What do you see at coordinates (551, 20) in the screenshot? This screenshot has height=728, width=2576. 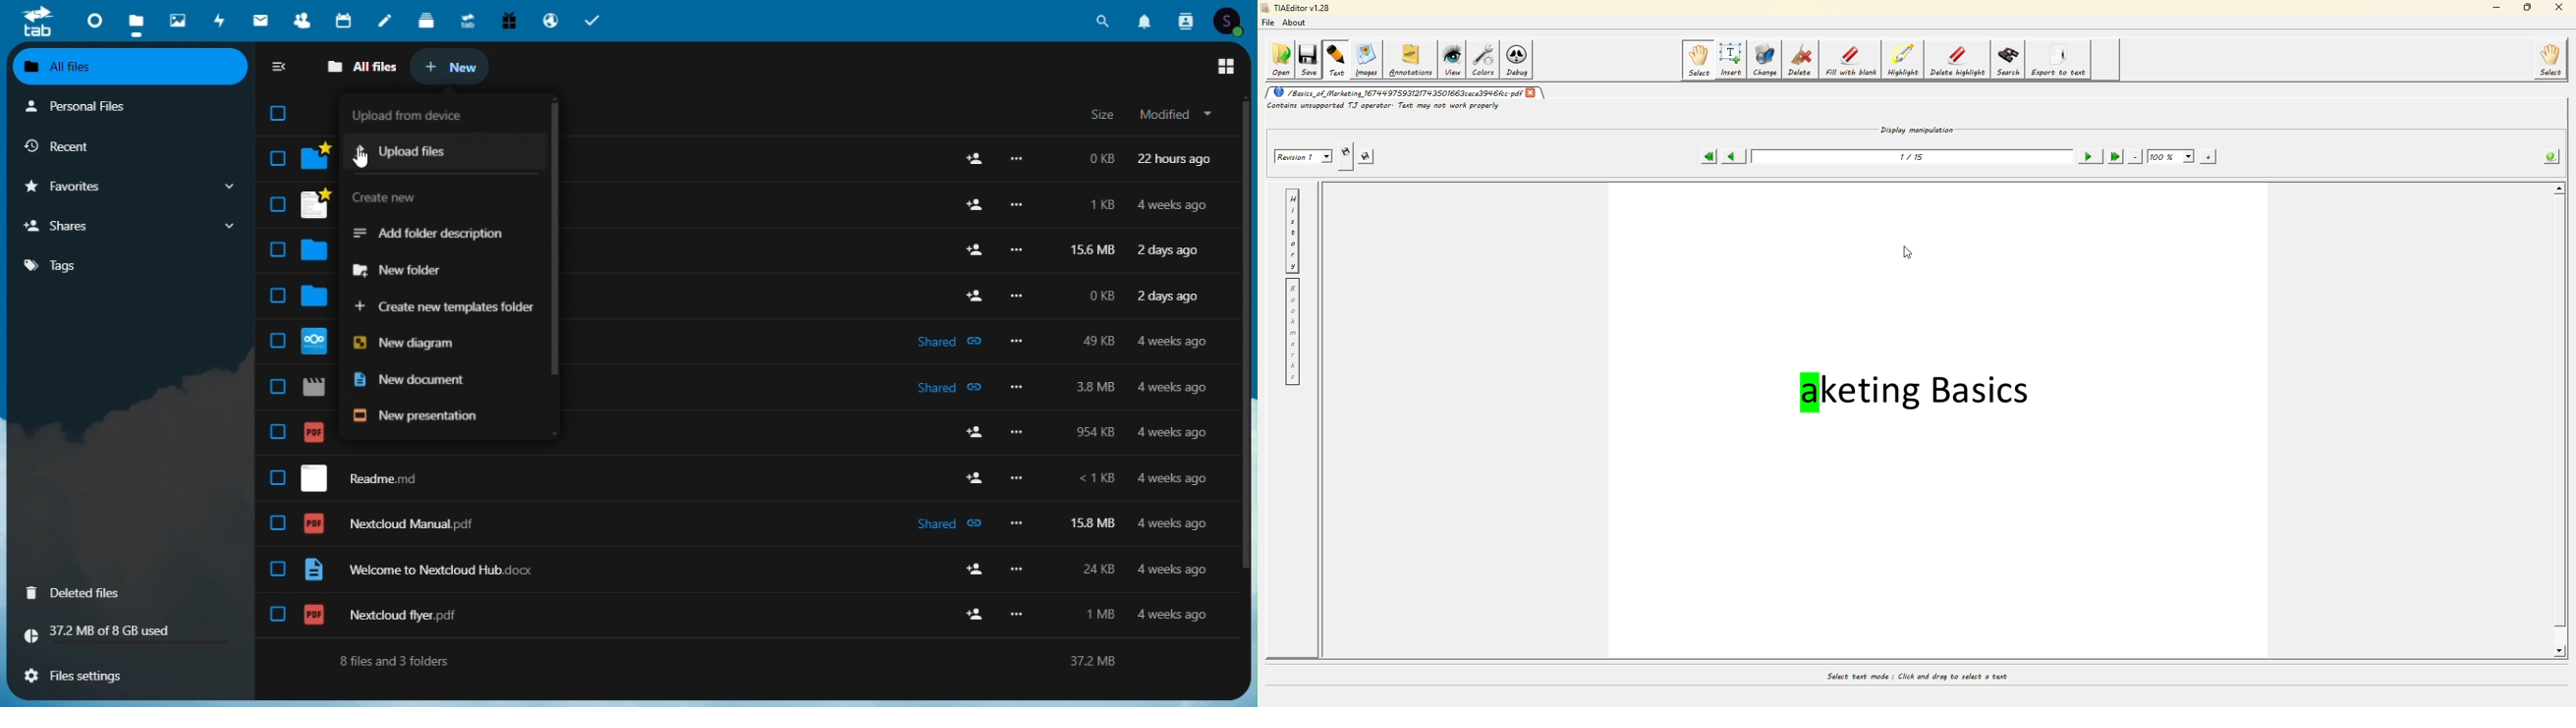 I see `email hosting` at bounding box center [551, 20].